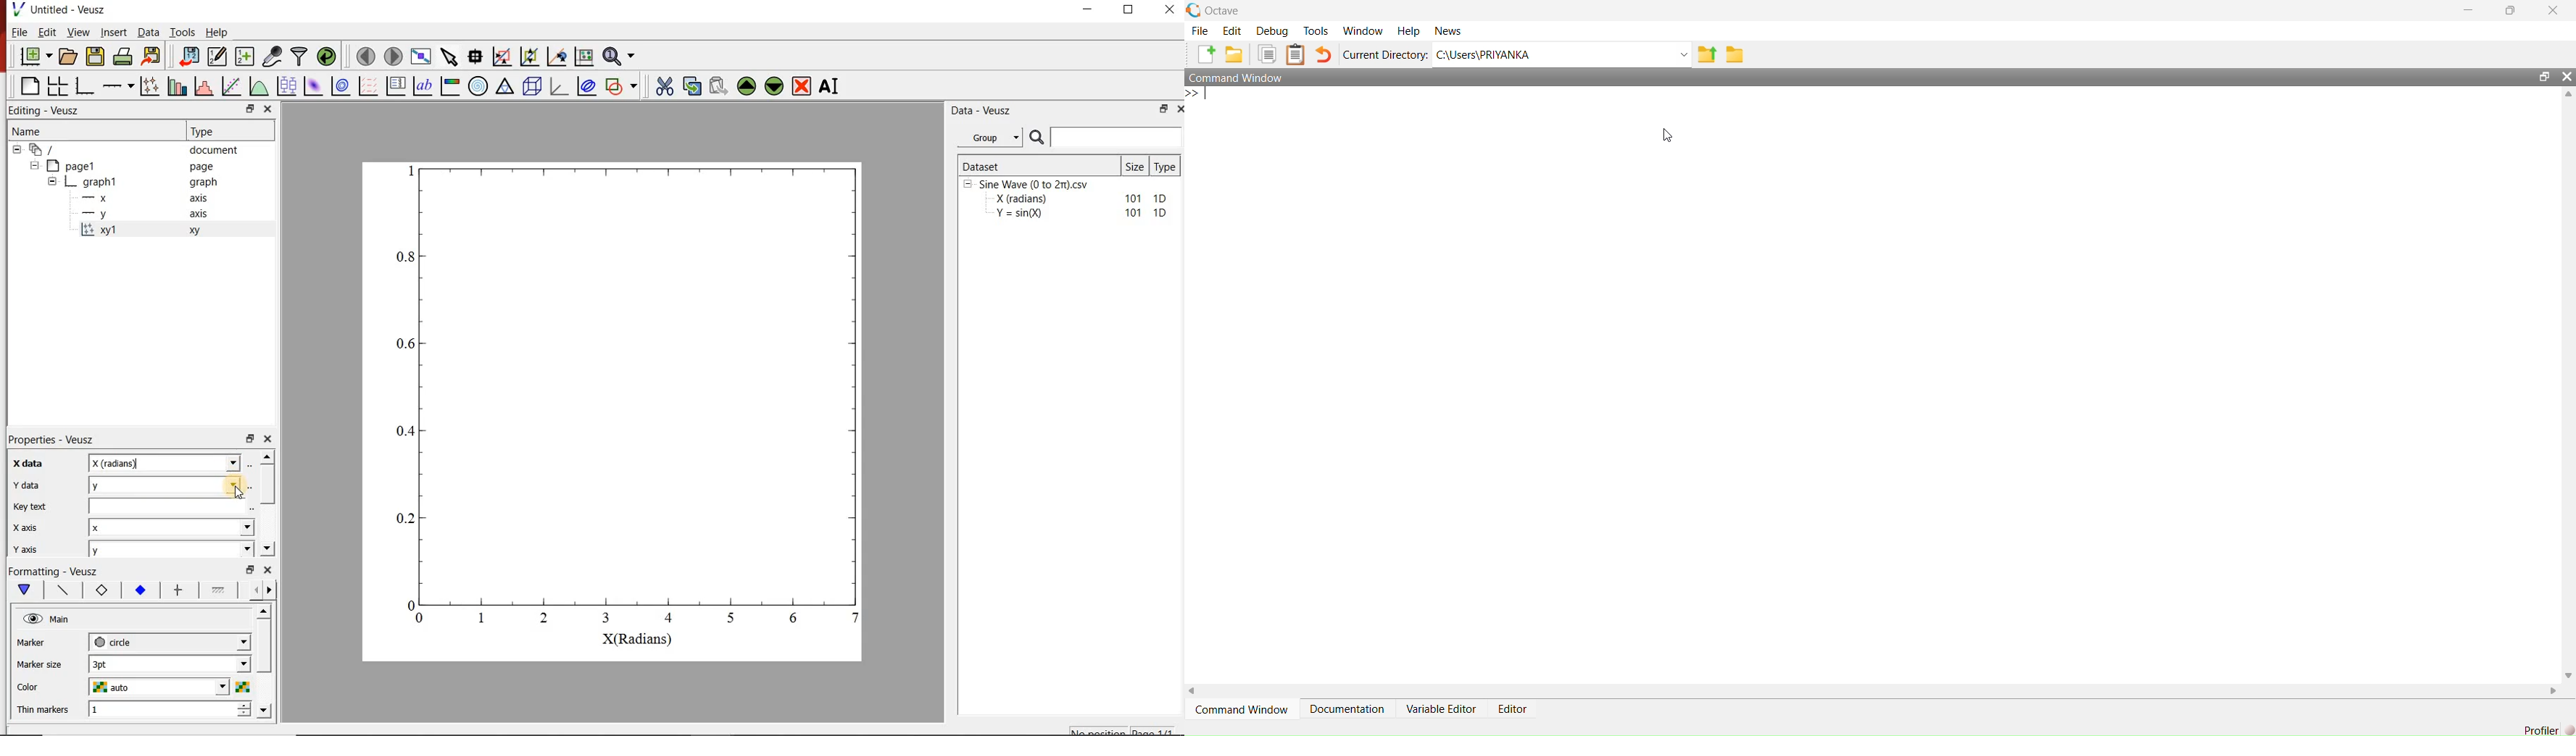 The height and width of the screenshot is (756, 2576). I want to click on Tools, so click(183, 32).